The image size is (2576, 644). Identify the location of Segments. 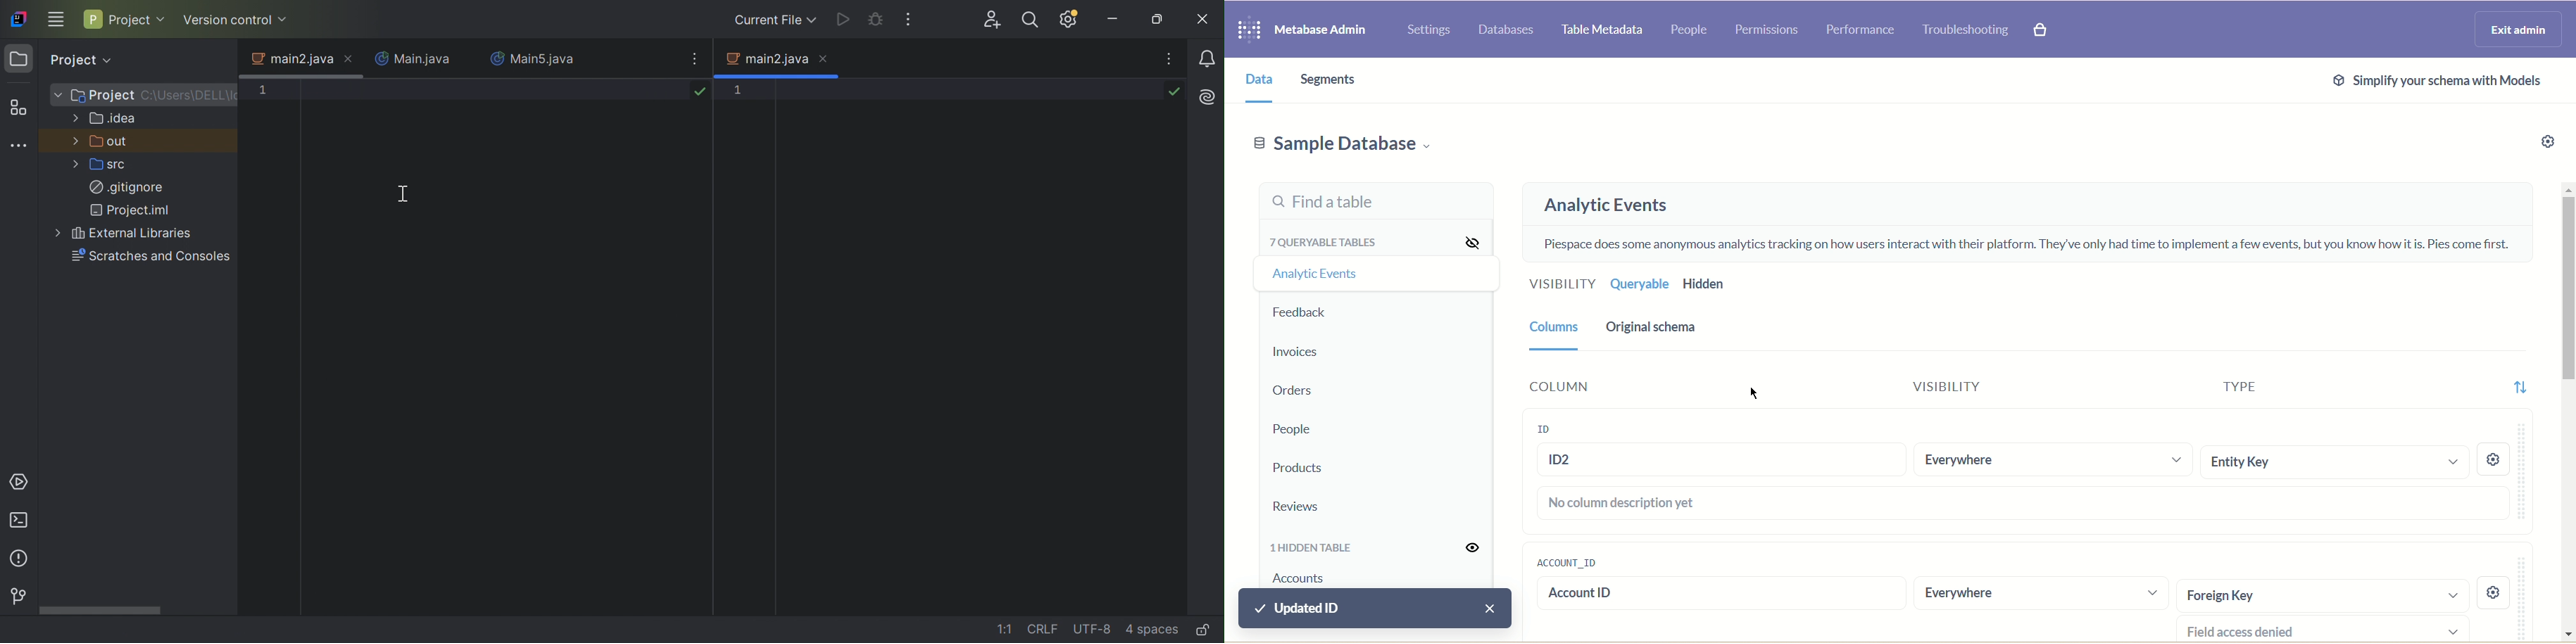
(1331, 80).